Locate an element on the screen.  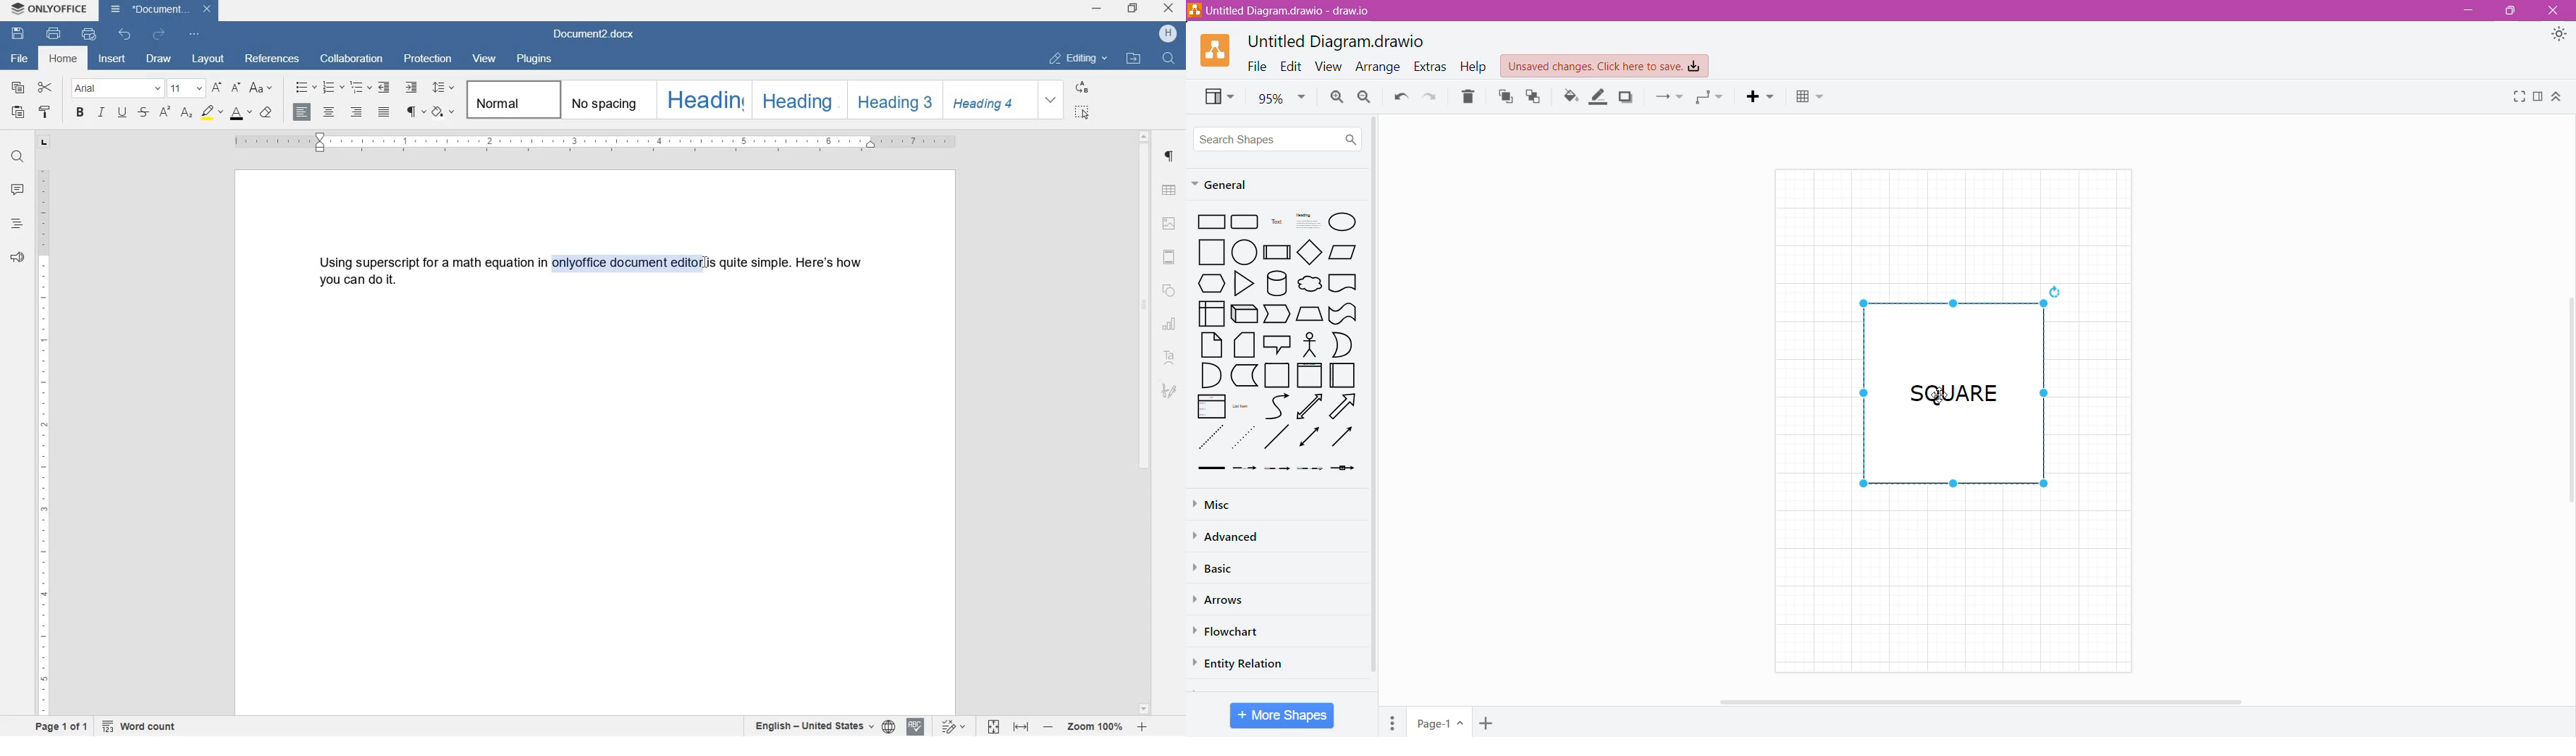
Close is located at coordinates (2556, 11).